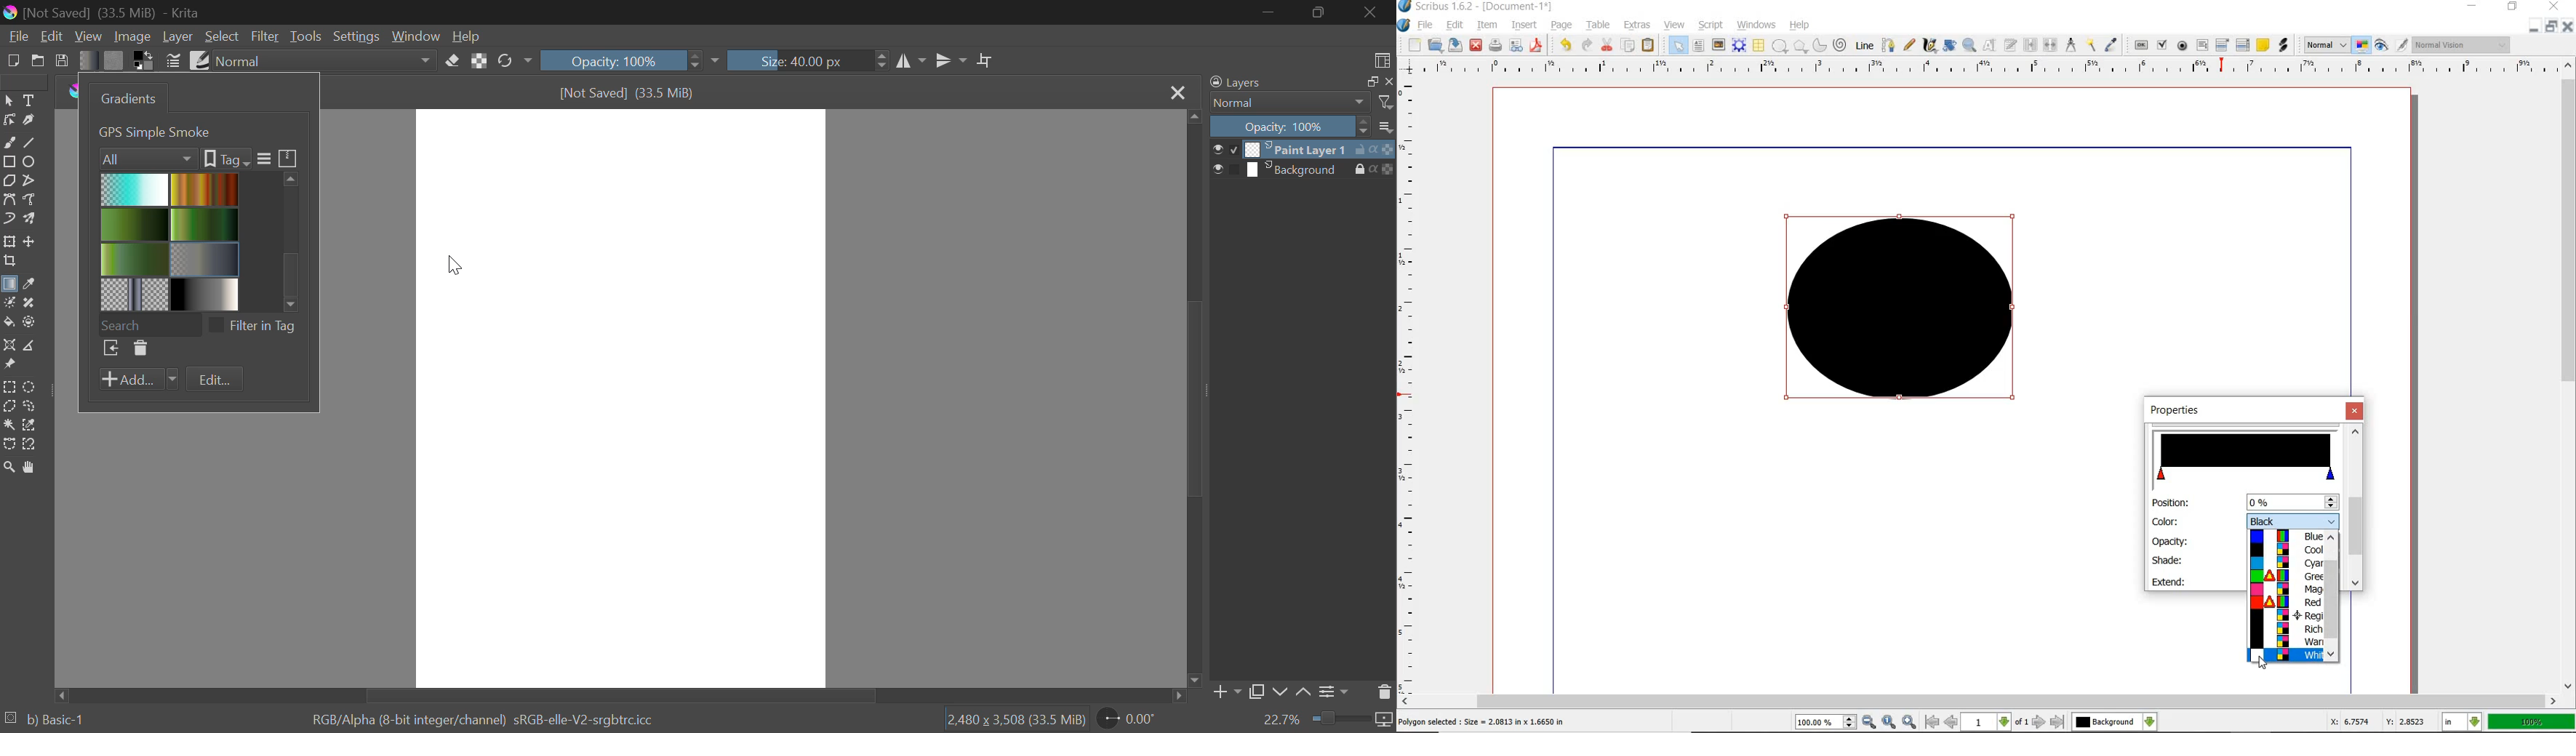 Image resolution: width=2576 pixels, height=756 pixels. I want to click on RENDER FRAME, so click(1738, 45).